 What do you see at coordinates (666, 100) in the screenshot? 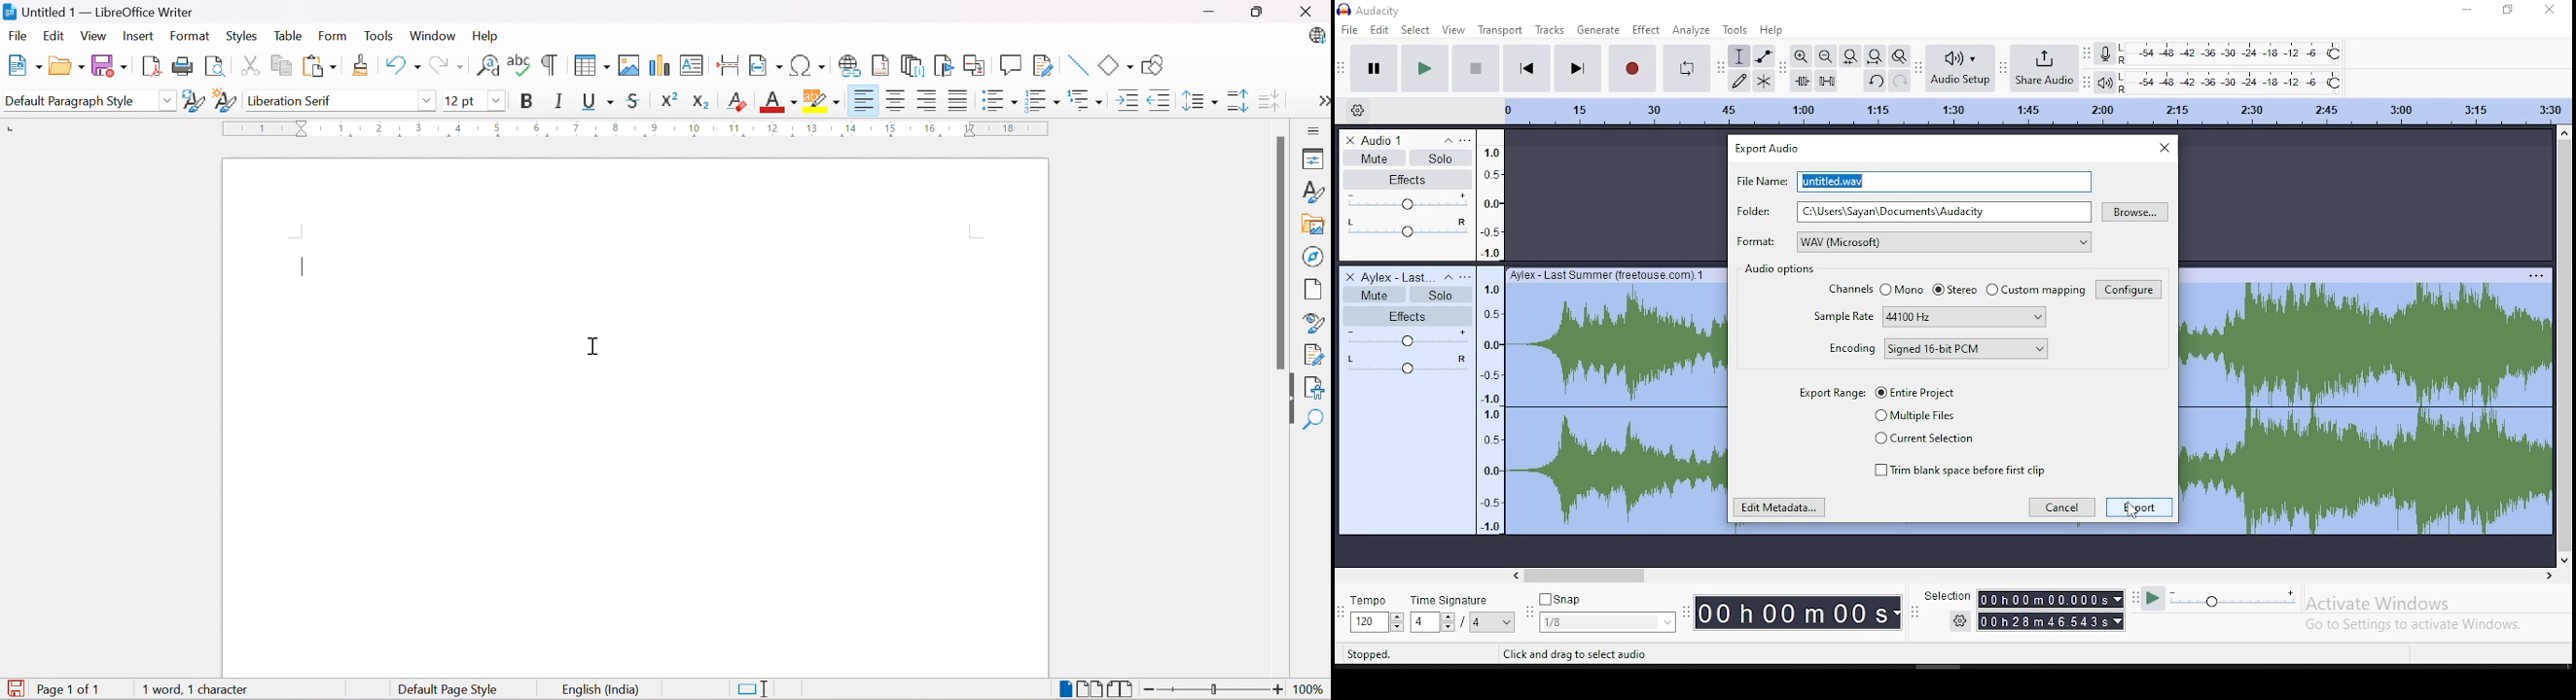
I see `Superscript` at bounding box center [666, 100].